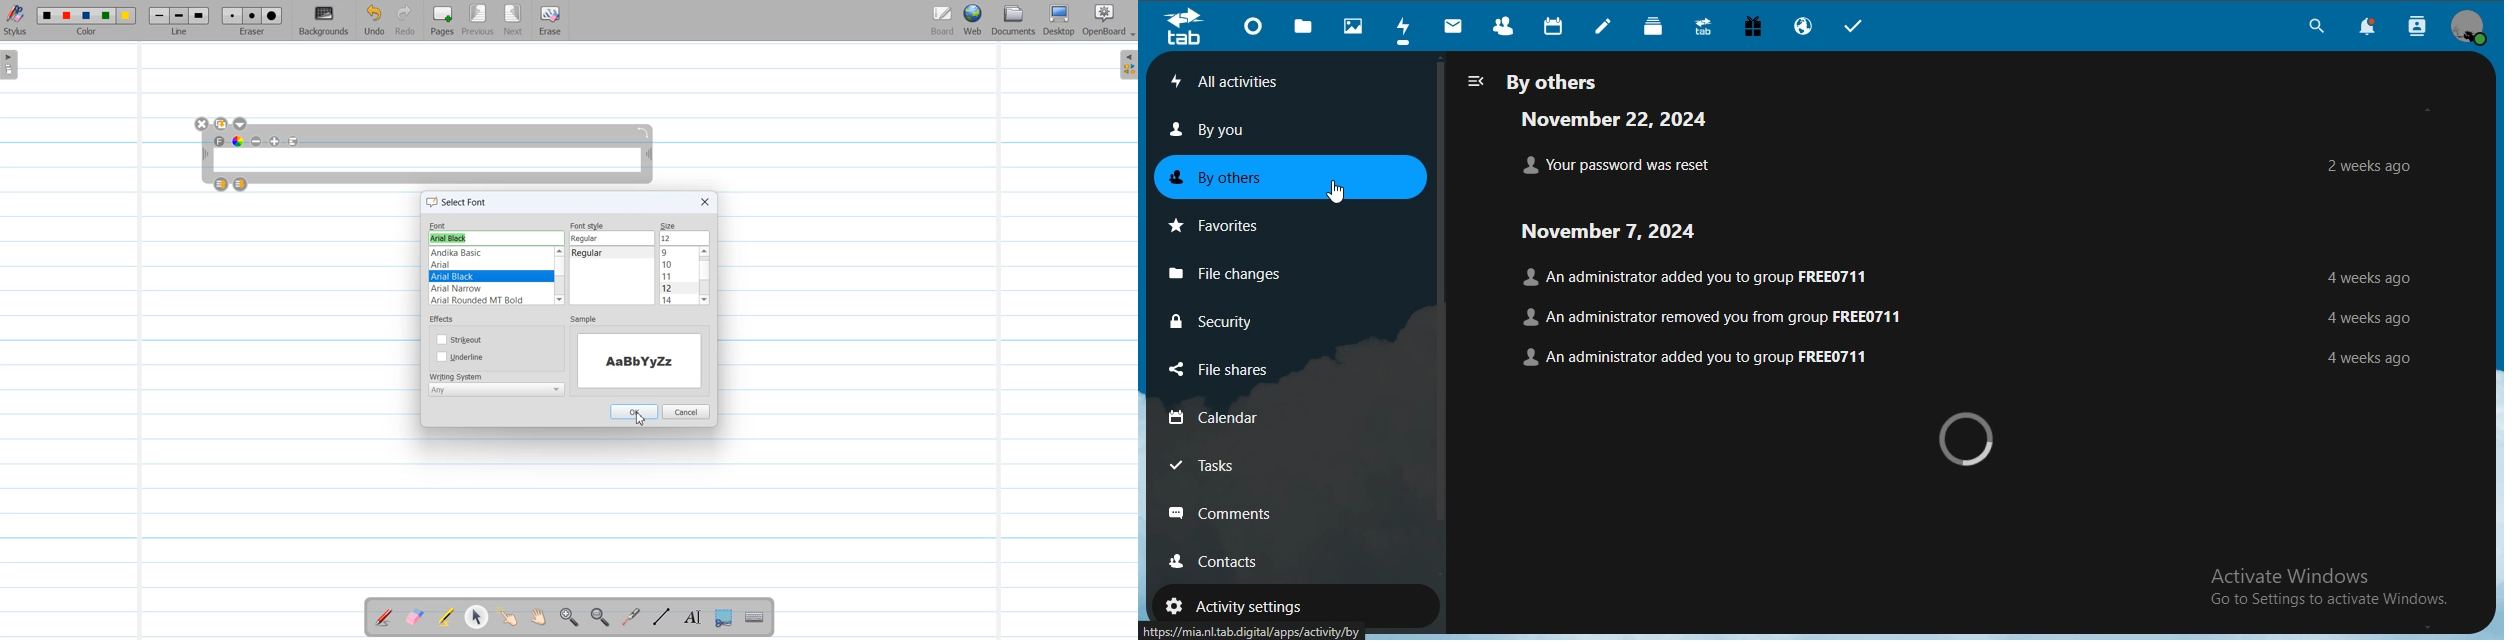 This screenshot has height=644, width=2520. I want to click on Vertical scroll bar, so click(705, 276).